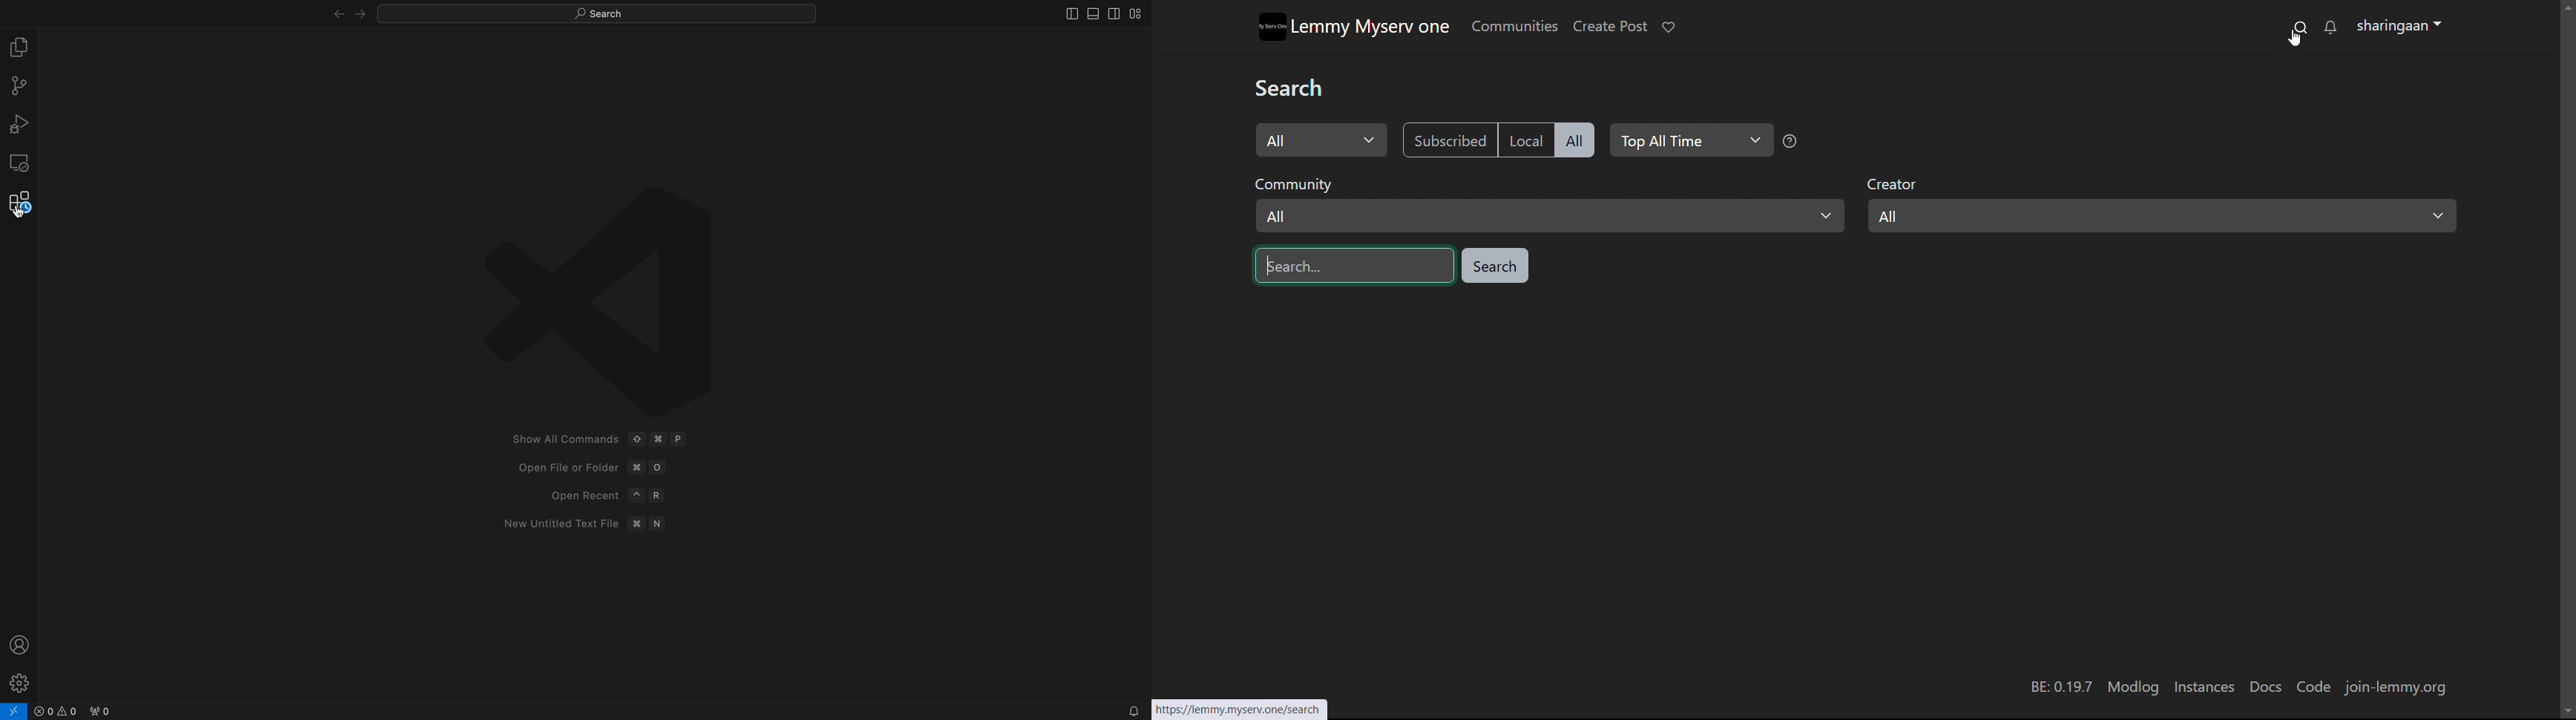 This screenshot has height=728, width=2576. I want to click on donate to lemmy, so click(1667, 27).